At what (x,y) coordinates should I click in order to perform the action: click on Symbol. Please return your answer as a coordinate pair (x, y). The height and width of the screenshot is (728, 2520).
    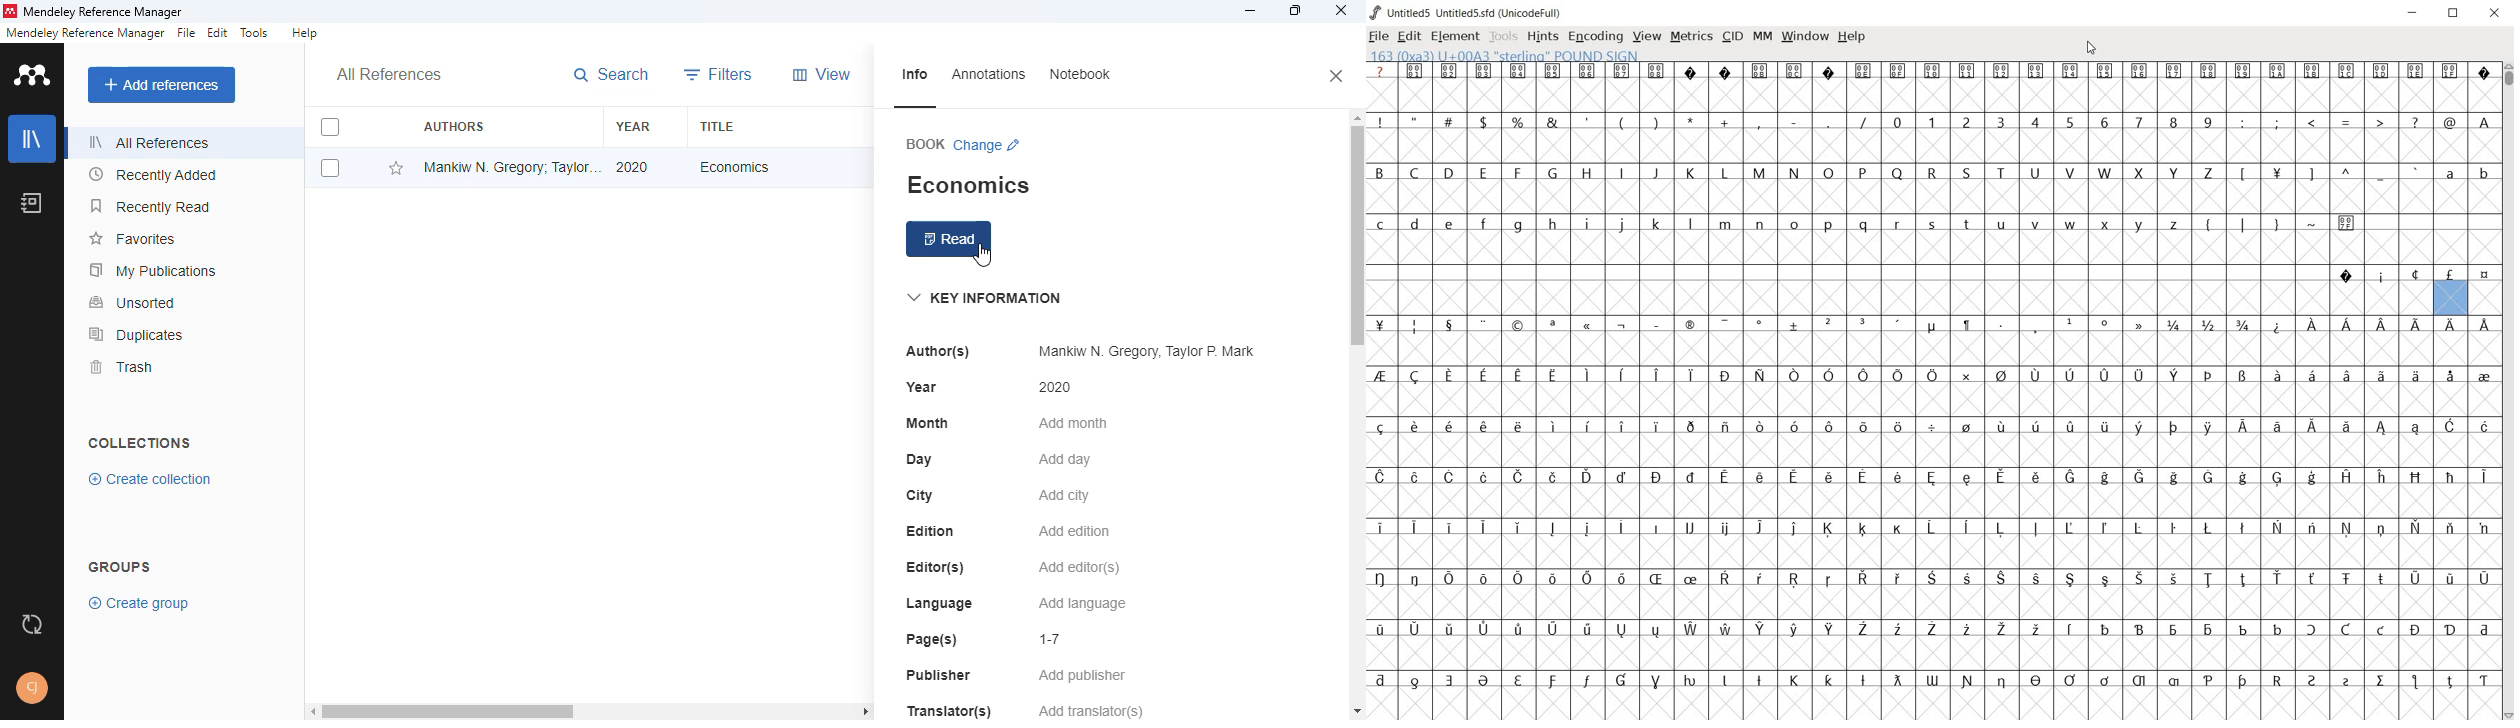
    Looking at the image, I should click on (2313, 681).